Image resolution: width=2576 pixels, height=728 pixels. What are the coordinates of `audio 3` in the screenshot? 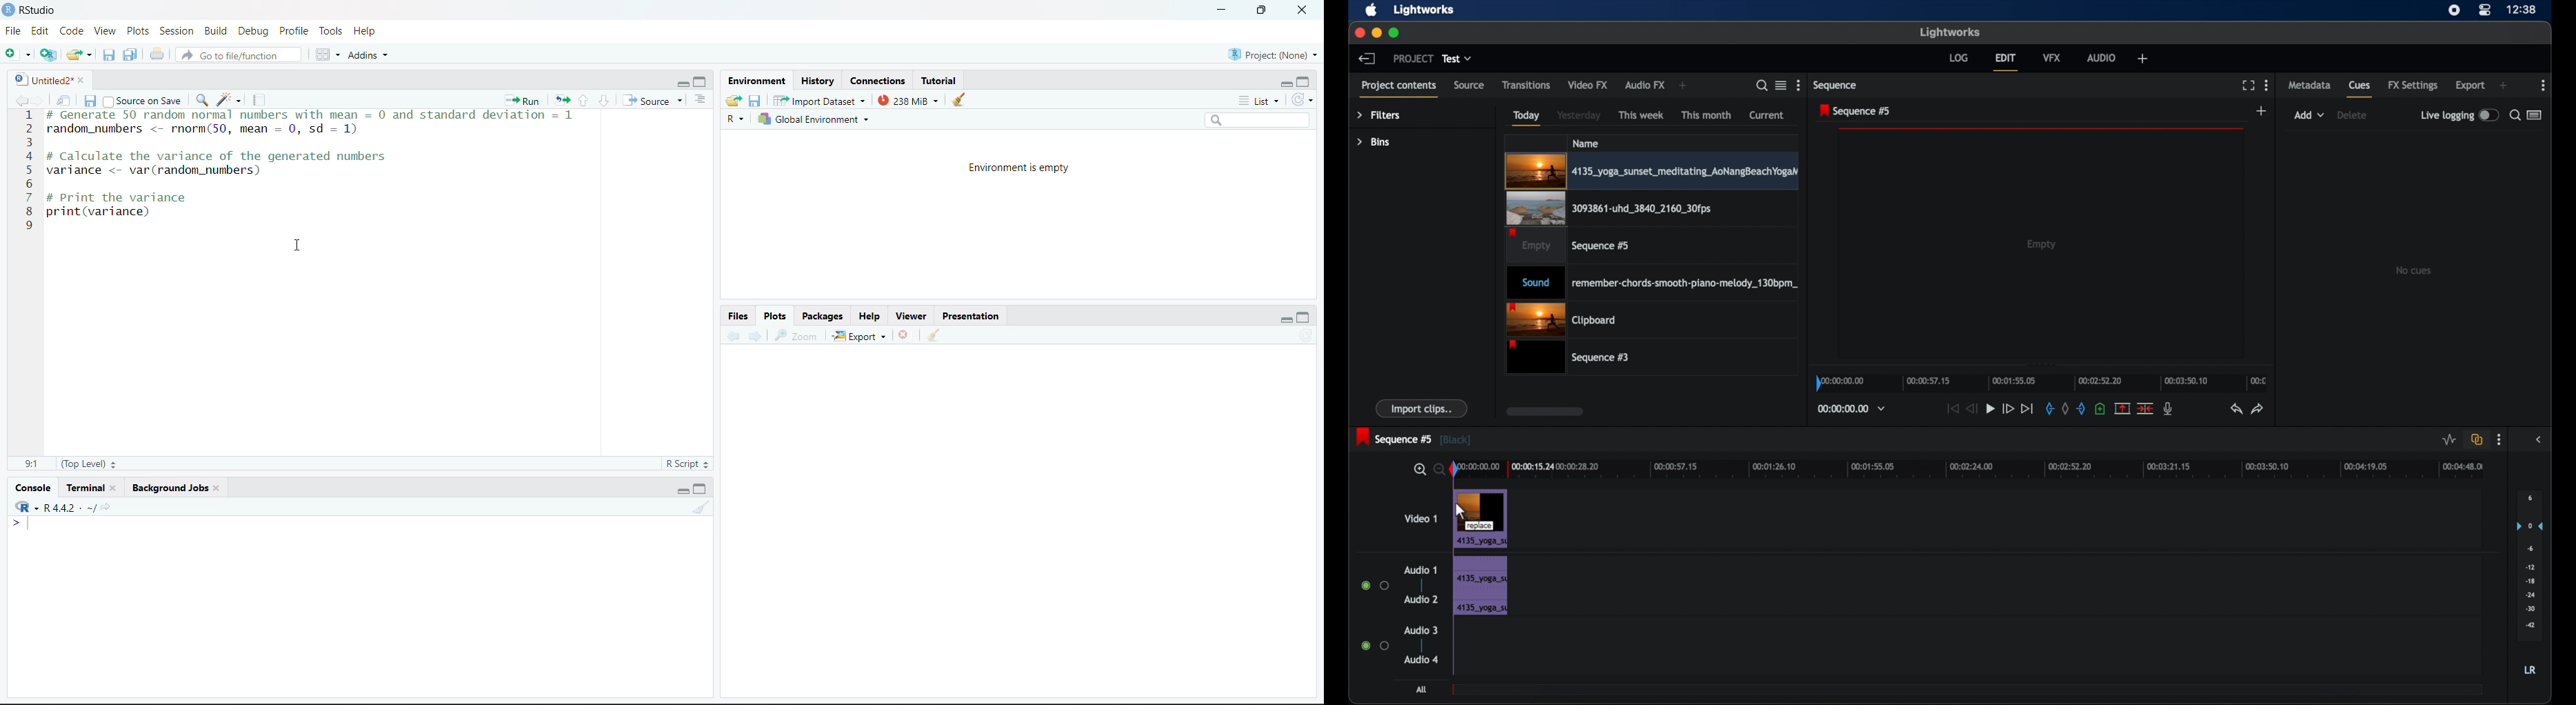 It's located at (1419, 631).